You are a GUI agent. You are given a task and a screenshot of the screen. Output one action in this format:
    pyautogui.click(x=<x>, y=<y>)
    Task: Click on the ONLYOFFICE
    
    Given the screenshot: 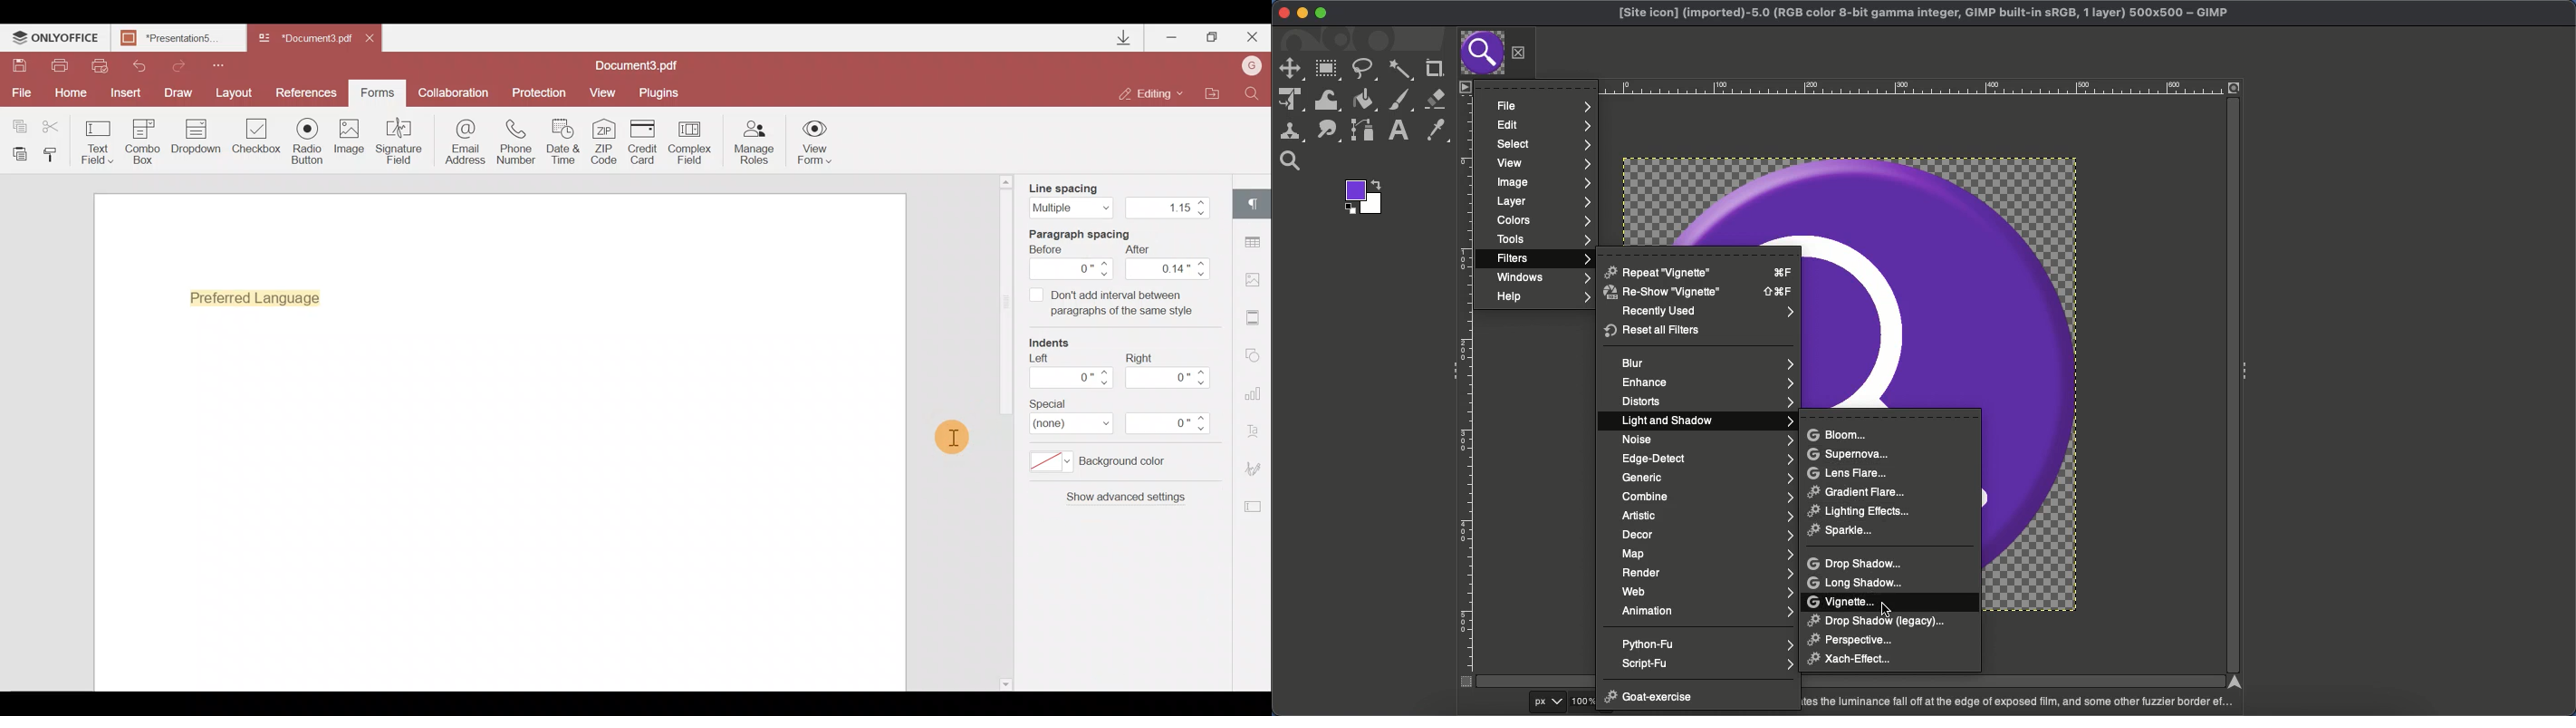 What is the action you would take?
    pyautogui.click(x=56, y=39)
    